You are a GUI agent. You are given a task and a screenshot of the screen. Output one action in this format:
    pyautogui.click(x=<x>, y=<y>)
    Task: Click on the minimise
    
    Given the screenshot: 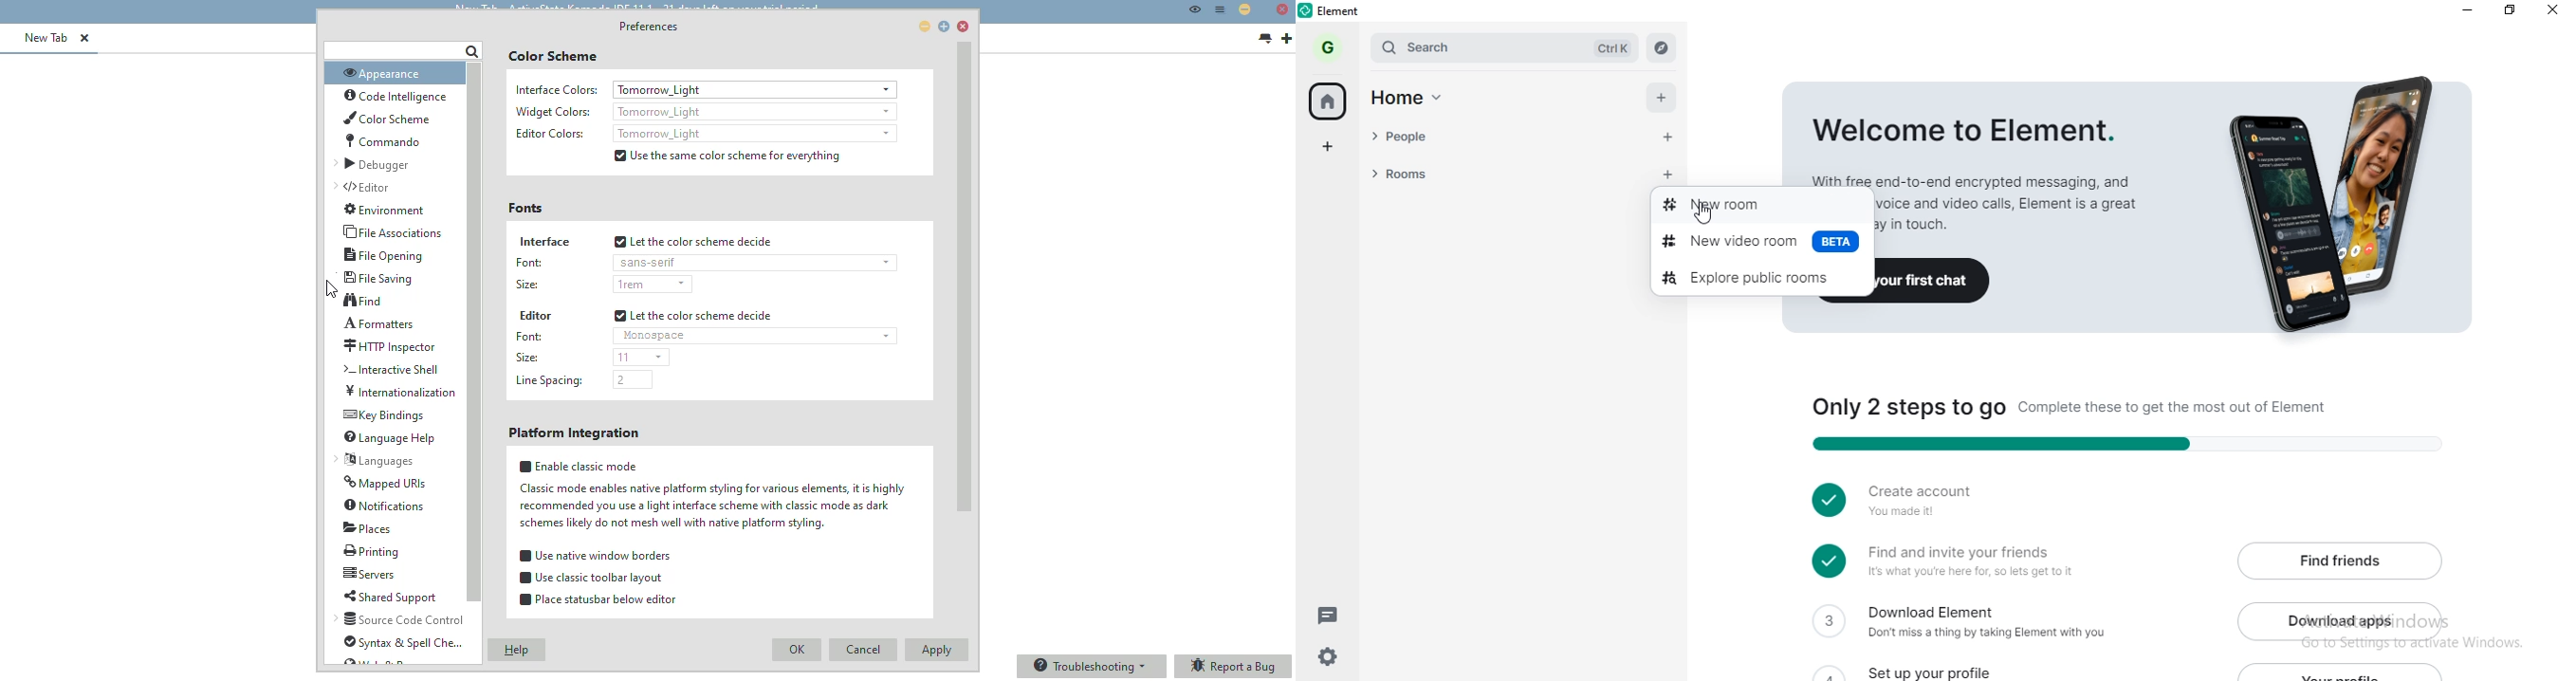 What is the action you would take?
    pyautogui.click(x=2462, y=10)
    